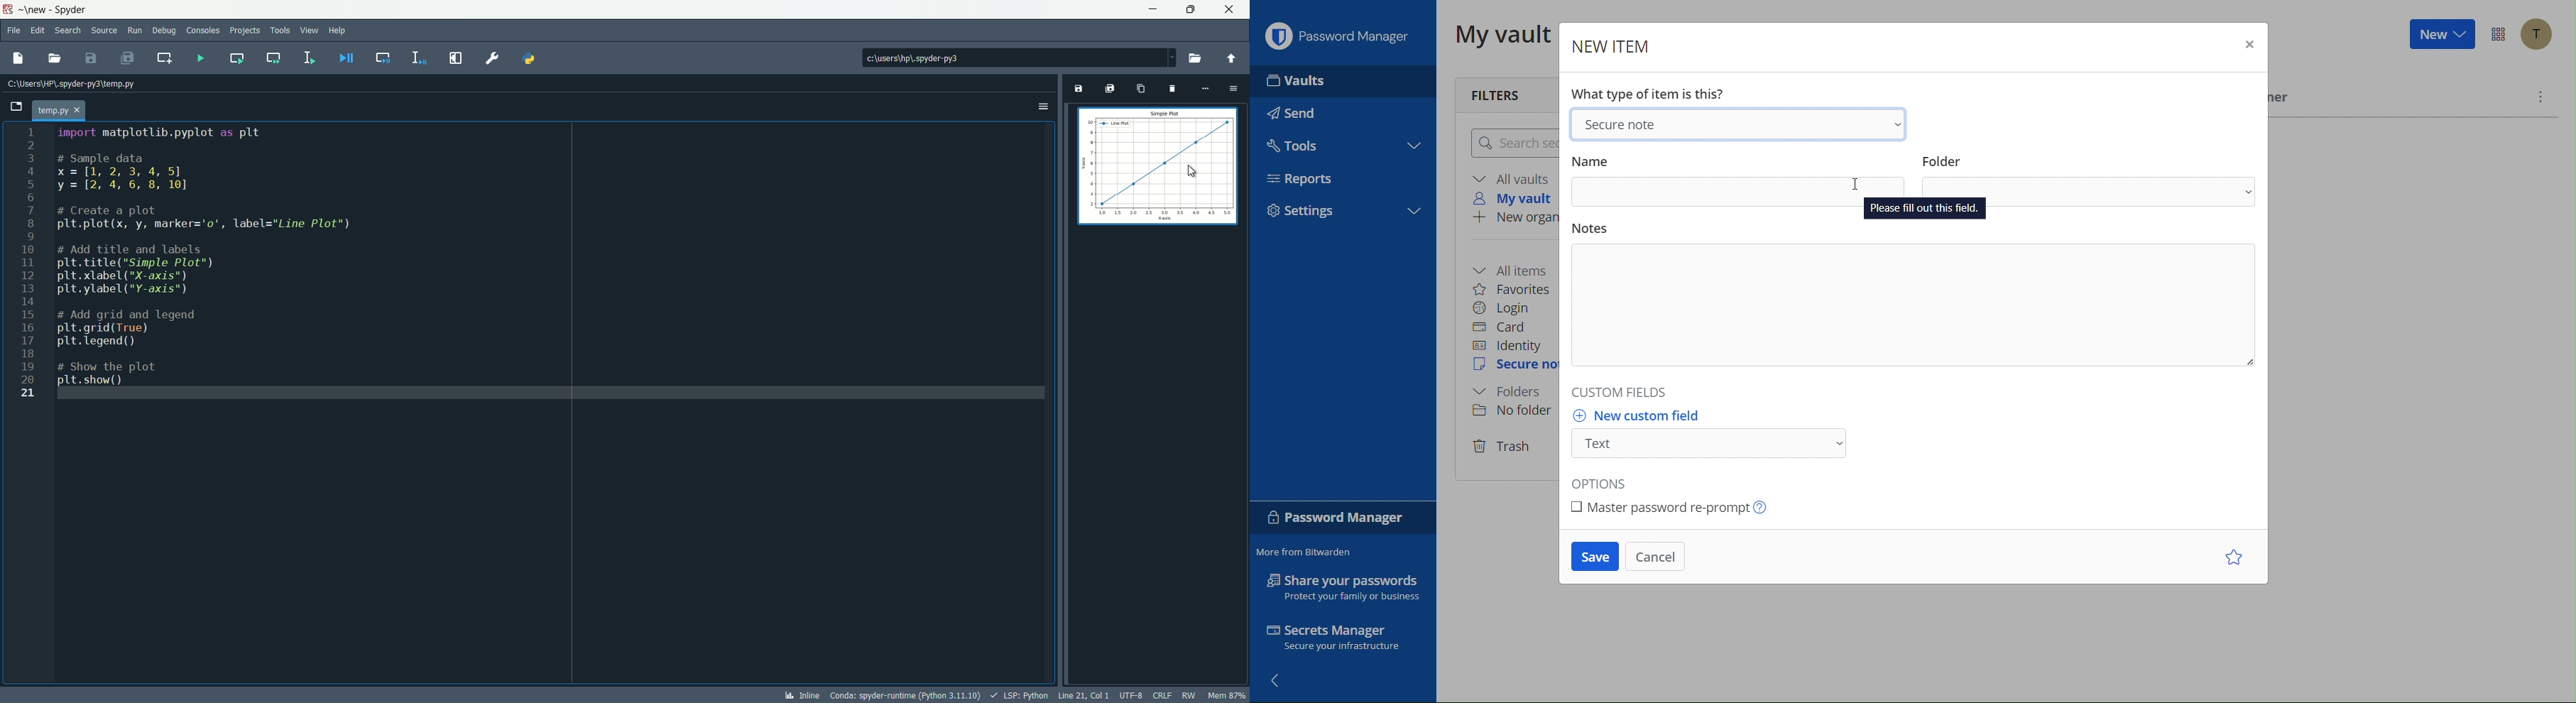 The width and height of the screenshot is (2576, 728). What do you see at coordinates (491, 57) in the screenshot?
I see `preferences` at bounding box center [491, 57].